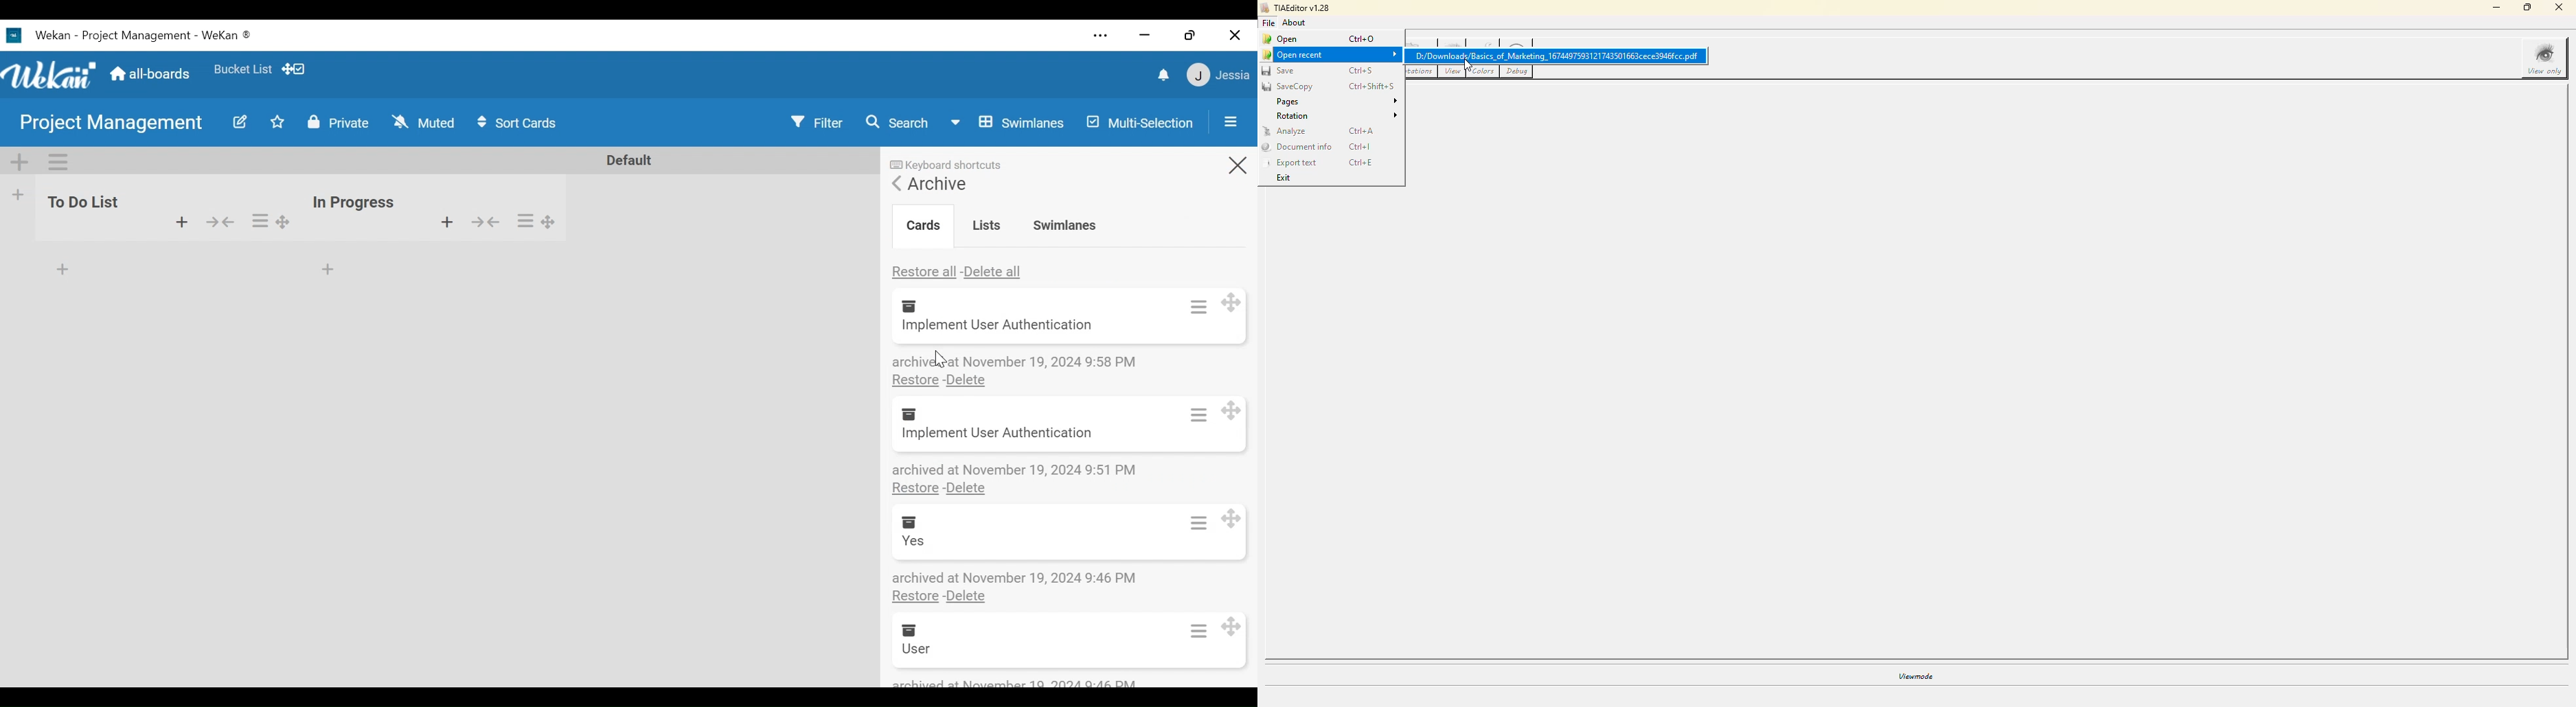  I want to click on Open/Close Sidebar, so click(1227, 121).